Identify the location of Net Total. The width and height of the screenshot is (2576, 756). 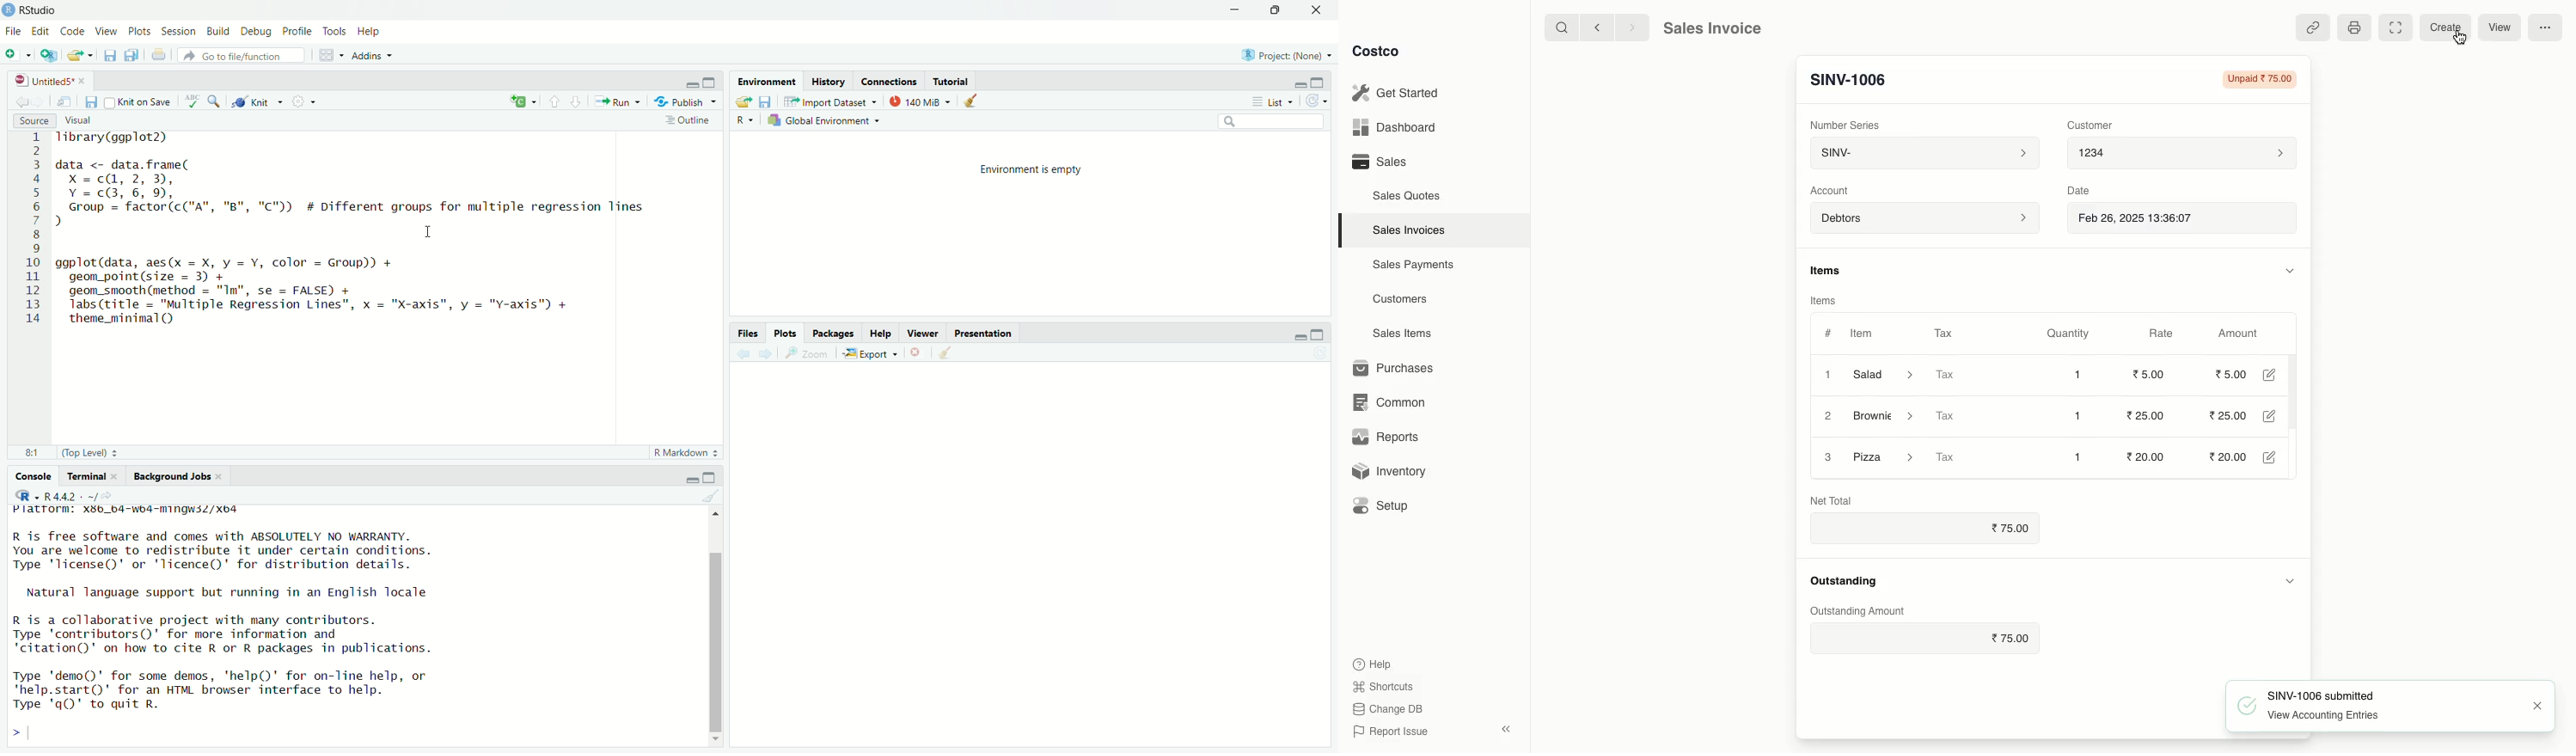
(1833, 501).